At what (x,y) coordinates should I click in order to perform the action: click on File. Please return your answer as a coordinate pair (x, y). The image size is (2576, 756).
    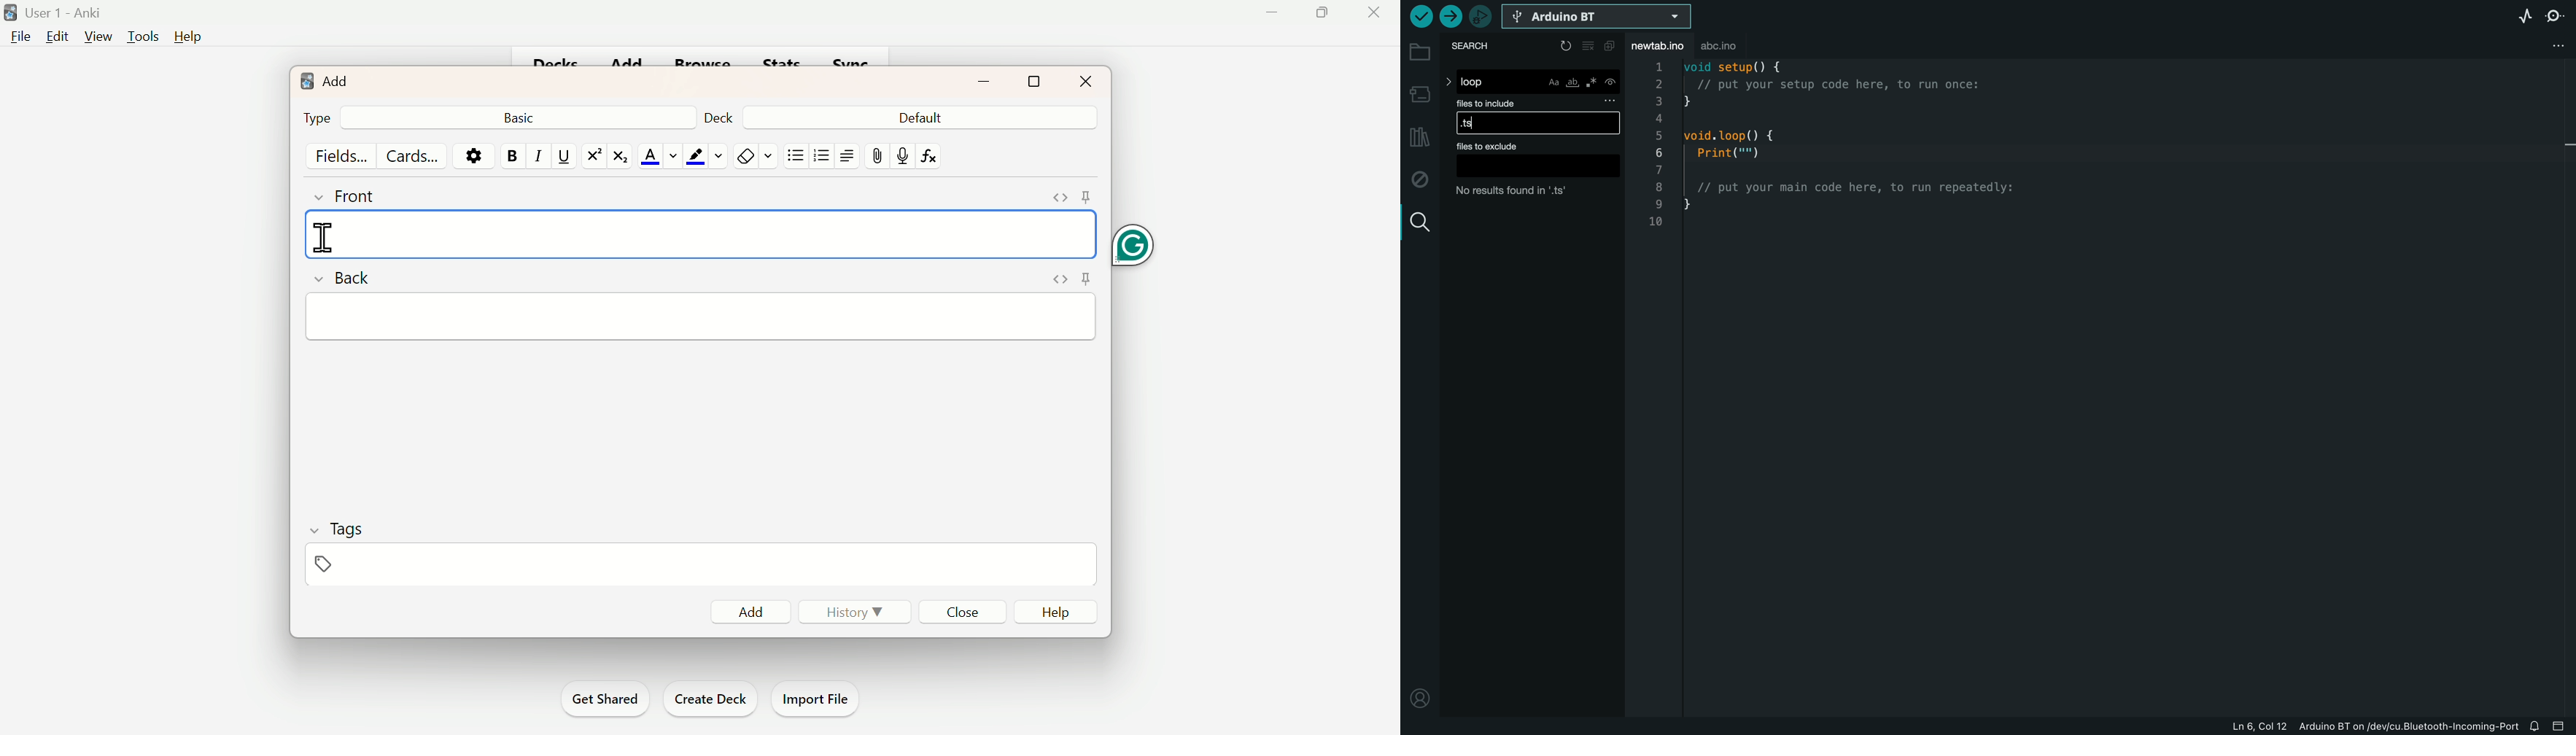
    Looking at the image, I should click on (20, 39).